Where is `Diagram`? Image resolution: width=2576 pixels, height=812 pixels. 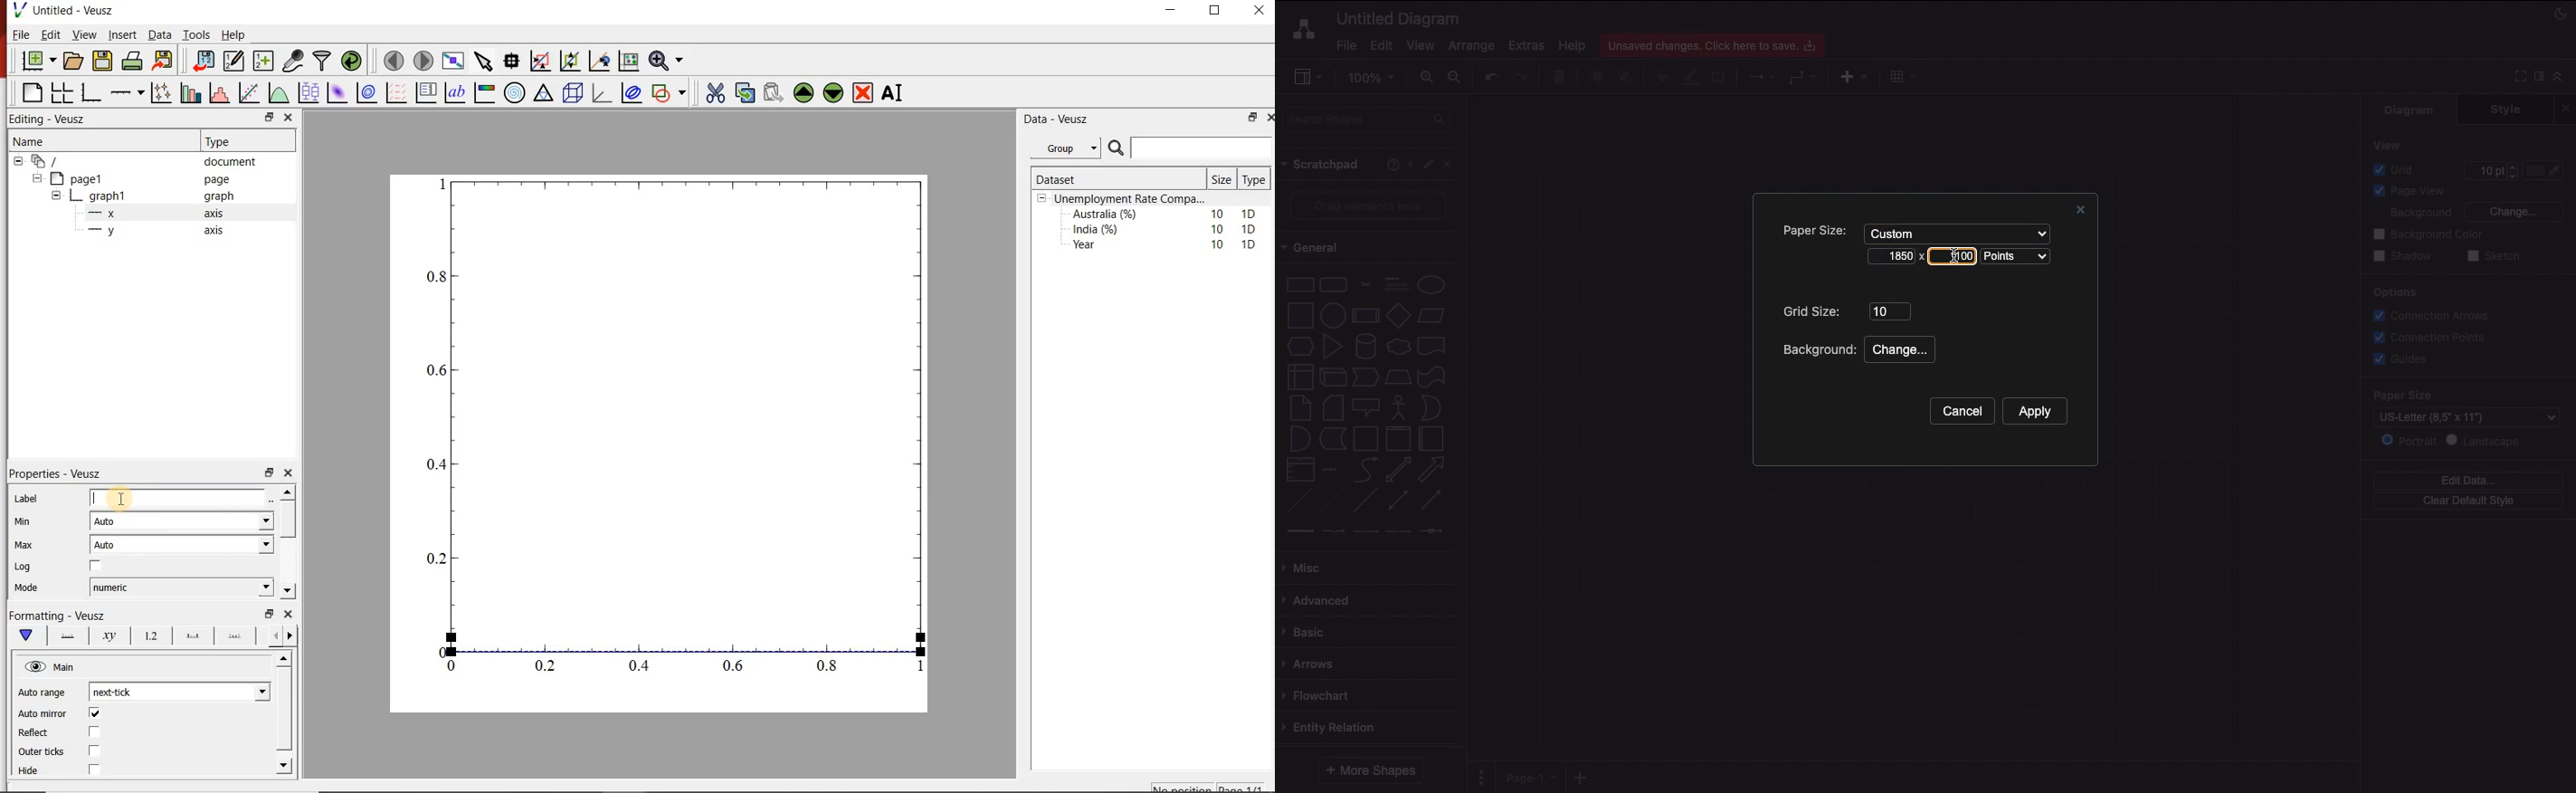
Diagram is located at coordinates (2410, 110).